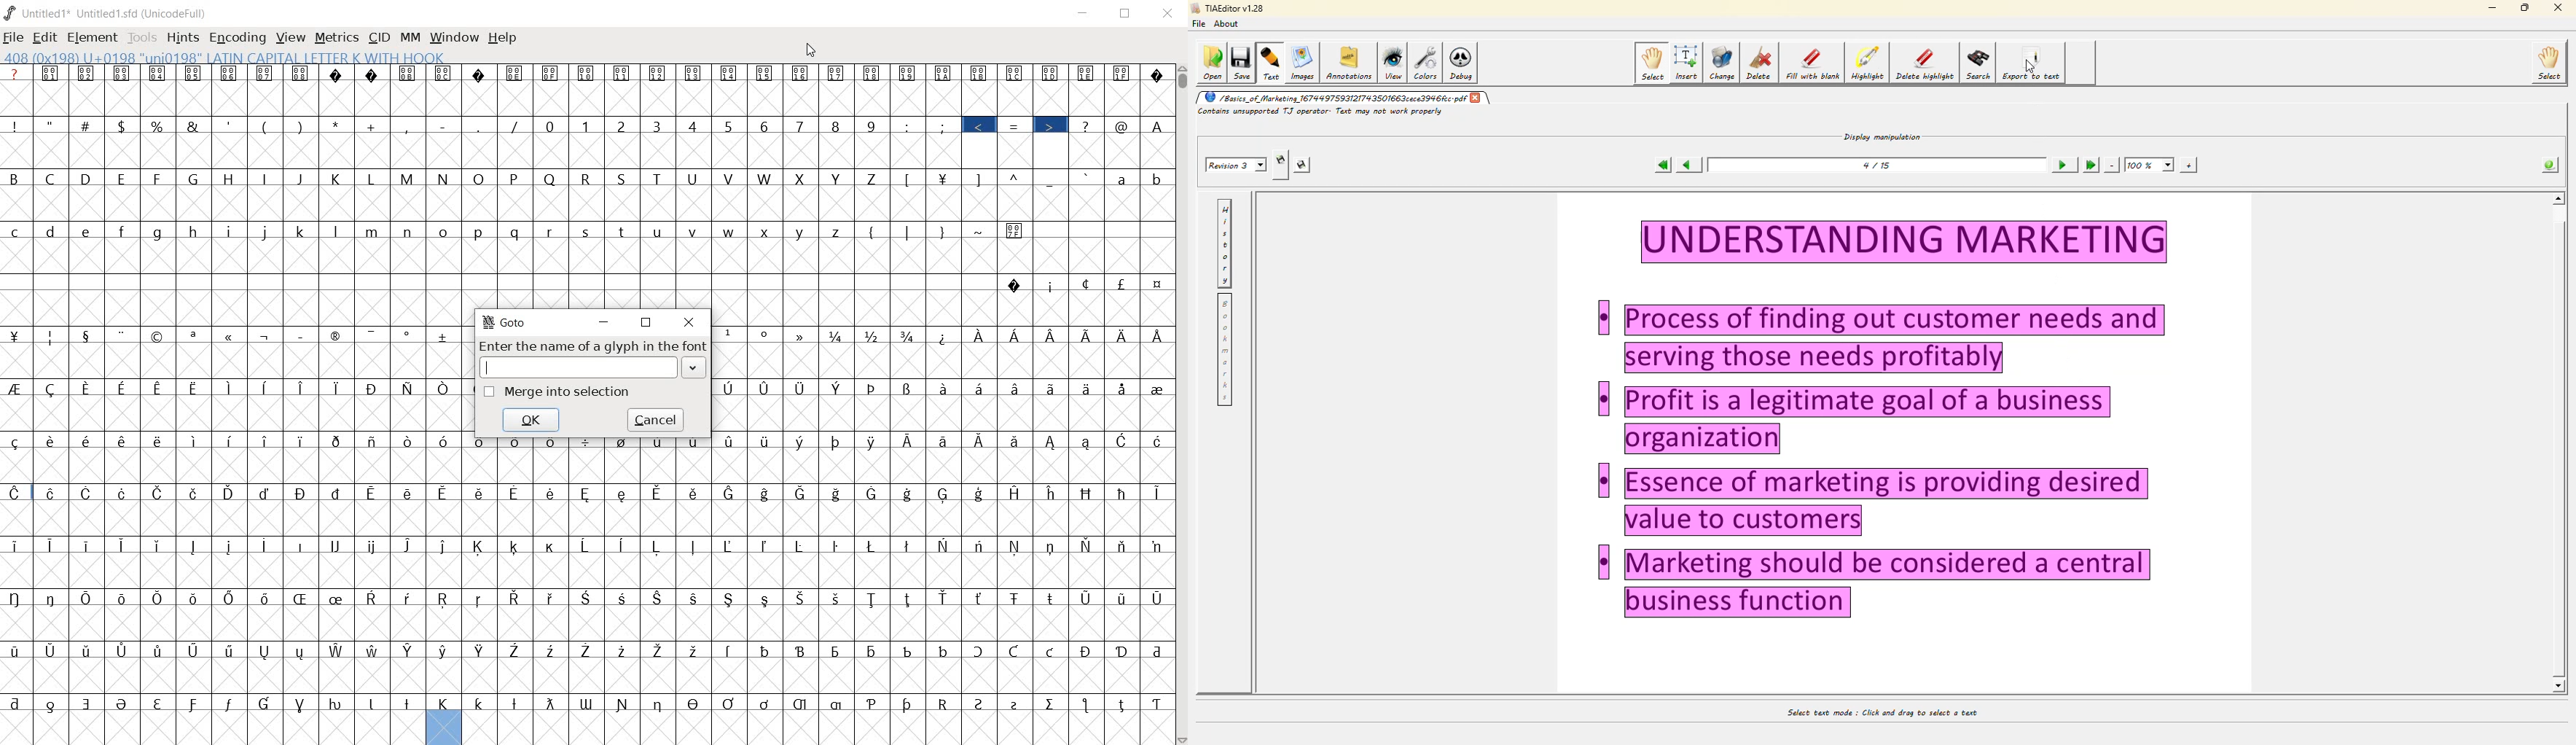  What do you see at coordinates (592, 346) in the screenshot?
I see `enter the name of a glyph in the font` at bounding box center [592, 346].